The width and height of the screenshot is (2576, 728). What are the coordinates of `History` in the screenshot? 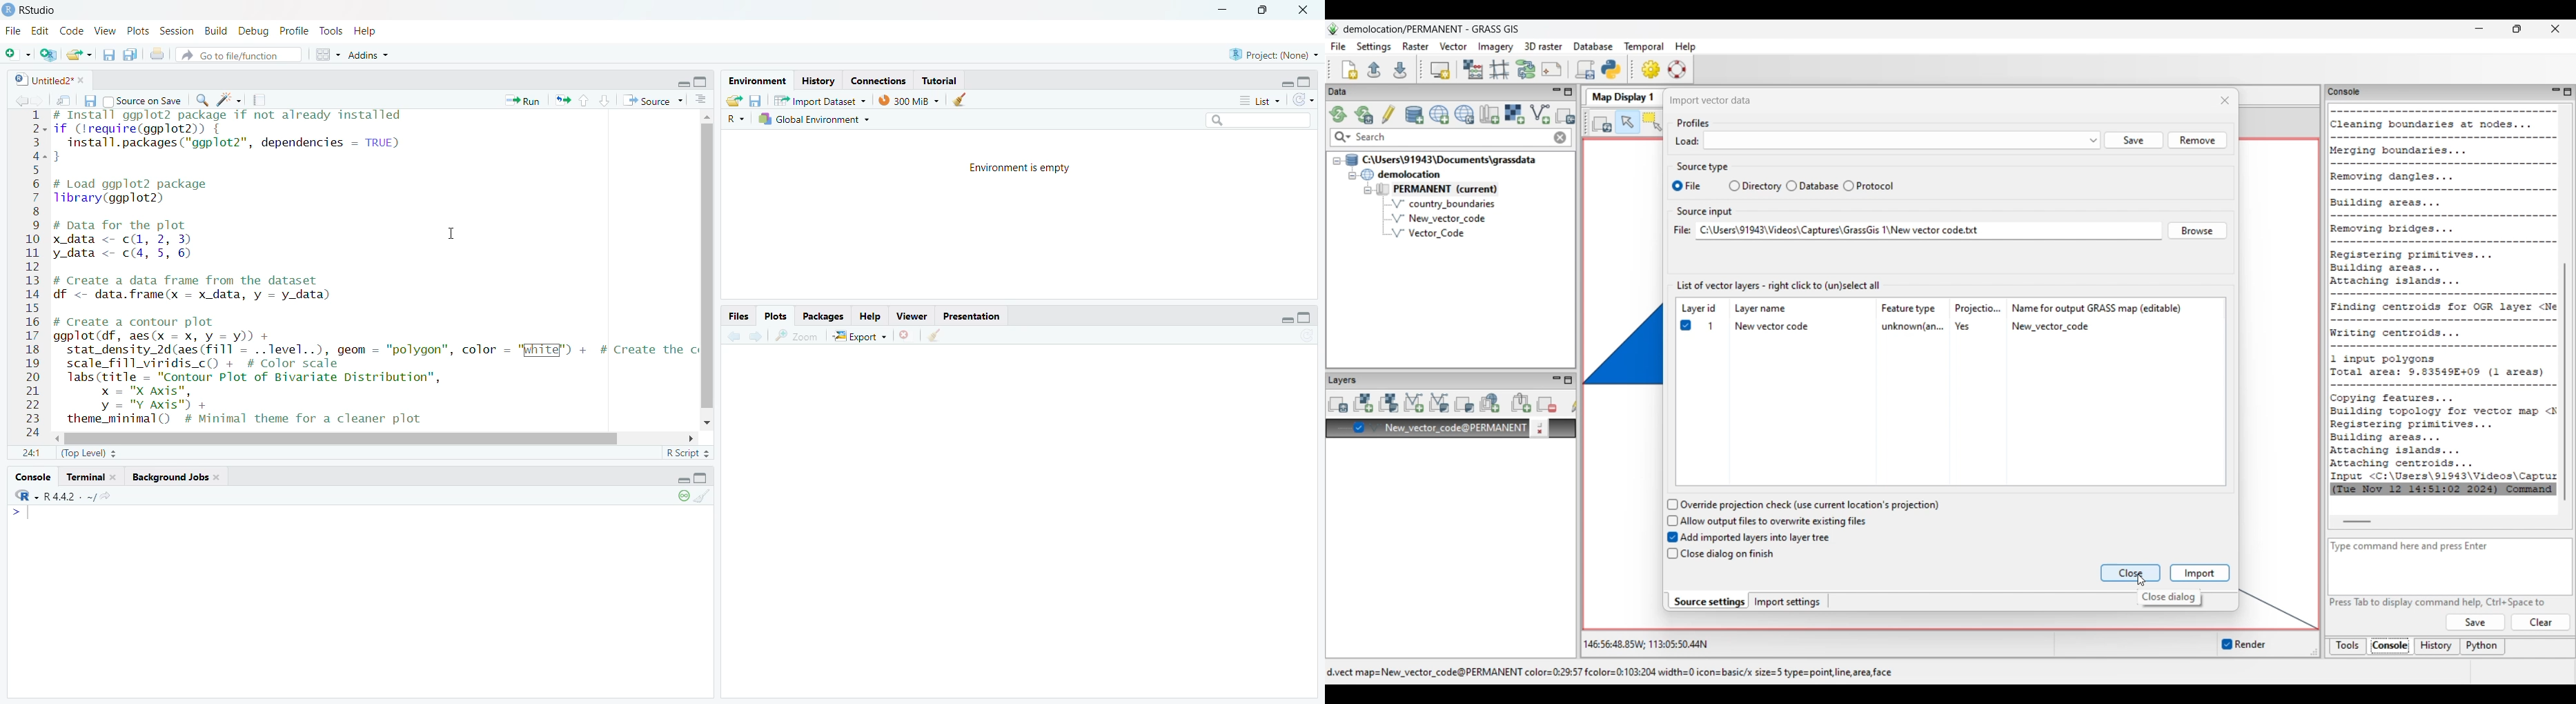 It's located at (818, 79).